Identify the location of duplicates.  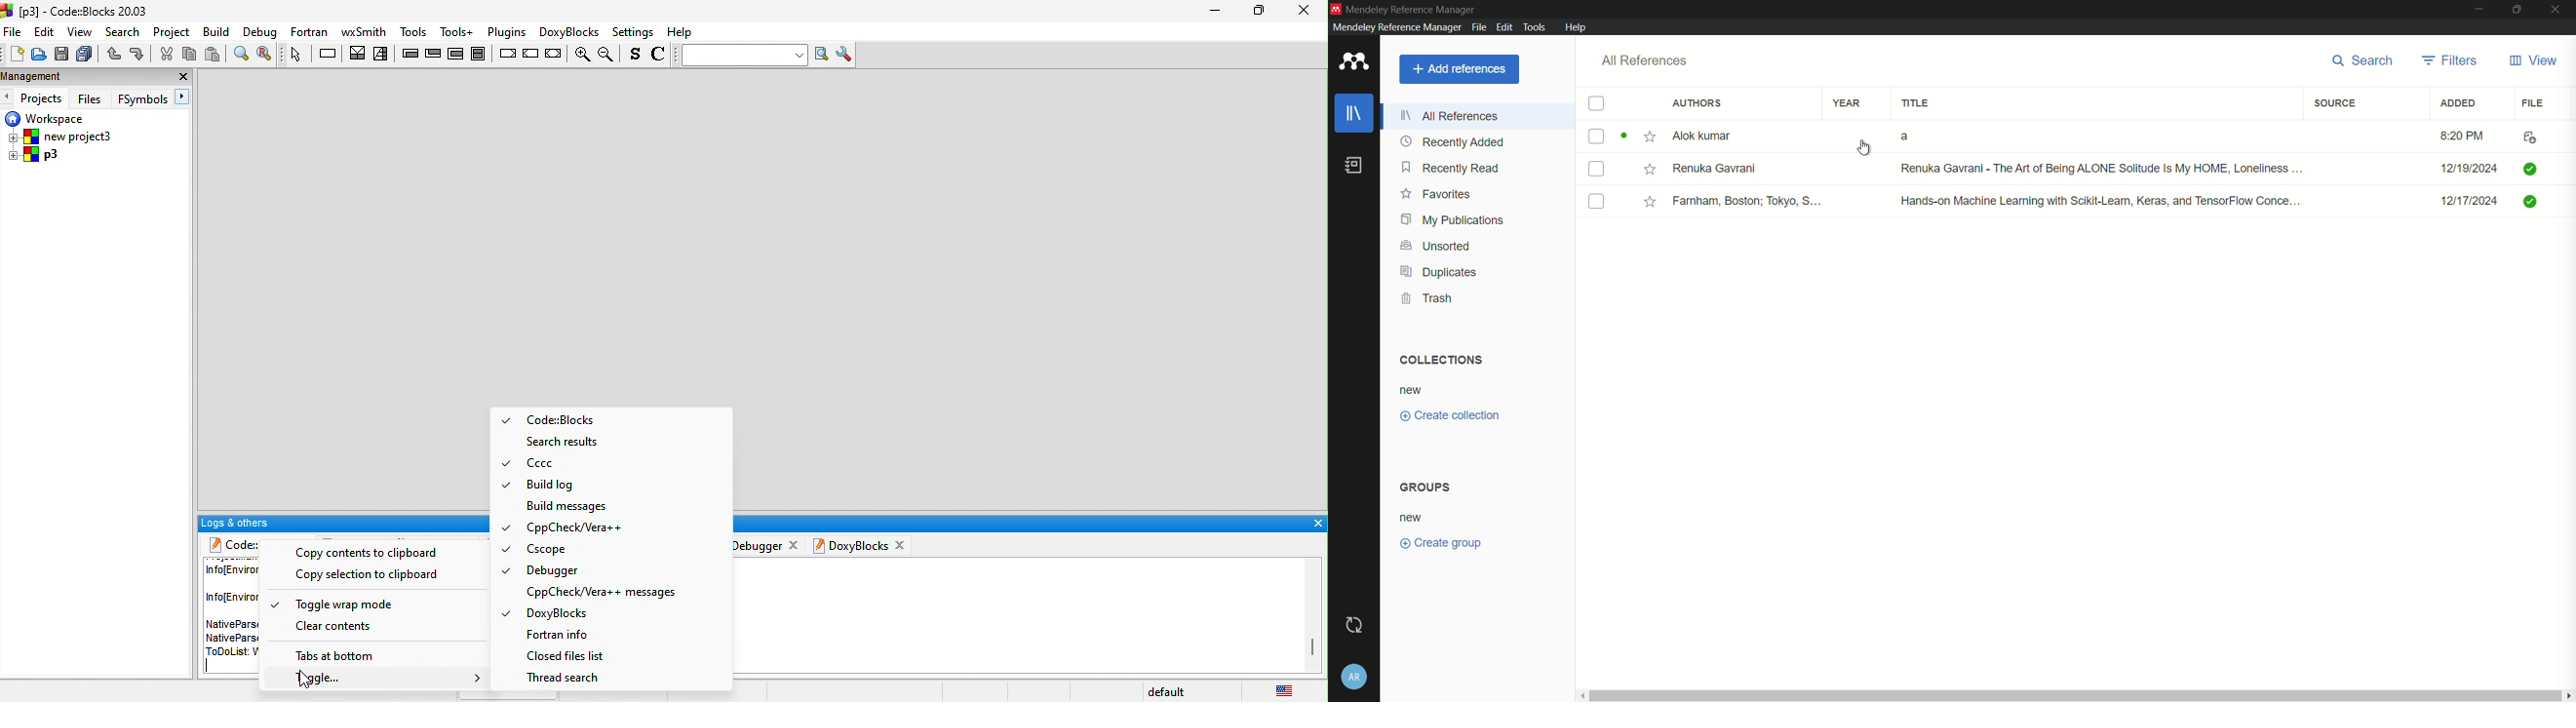
(1438, 273).